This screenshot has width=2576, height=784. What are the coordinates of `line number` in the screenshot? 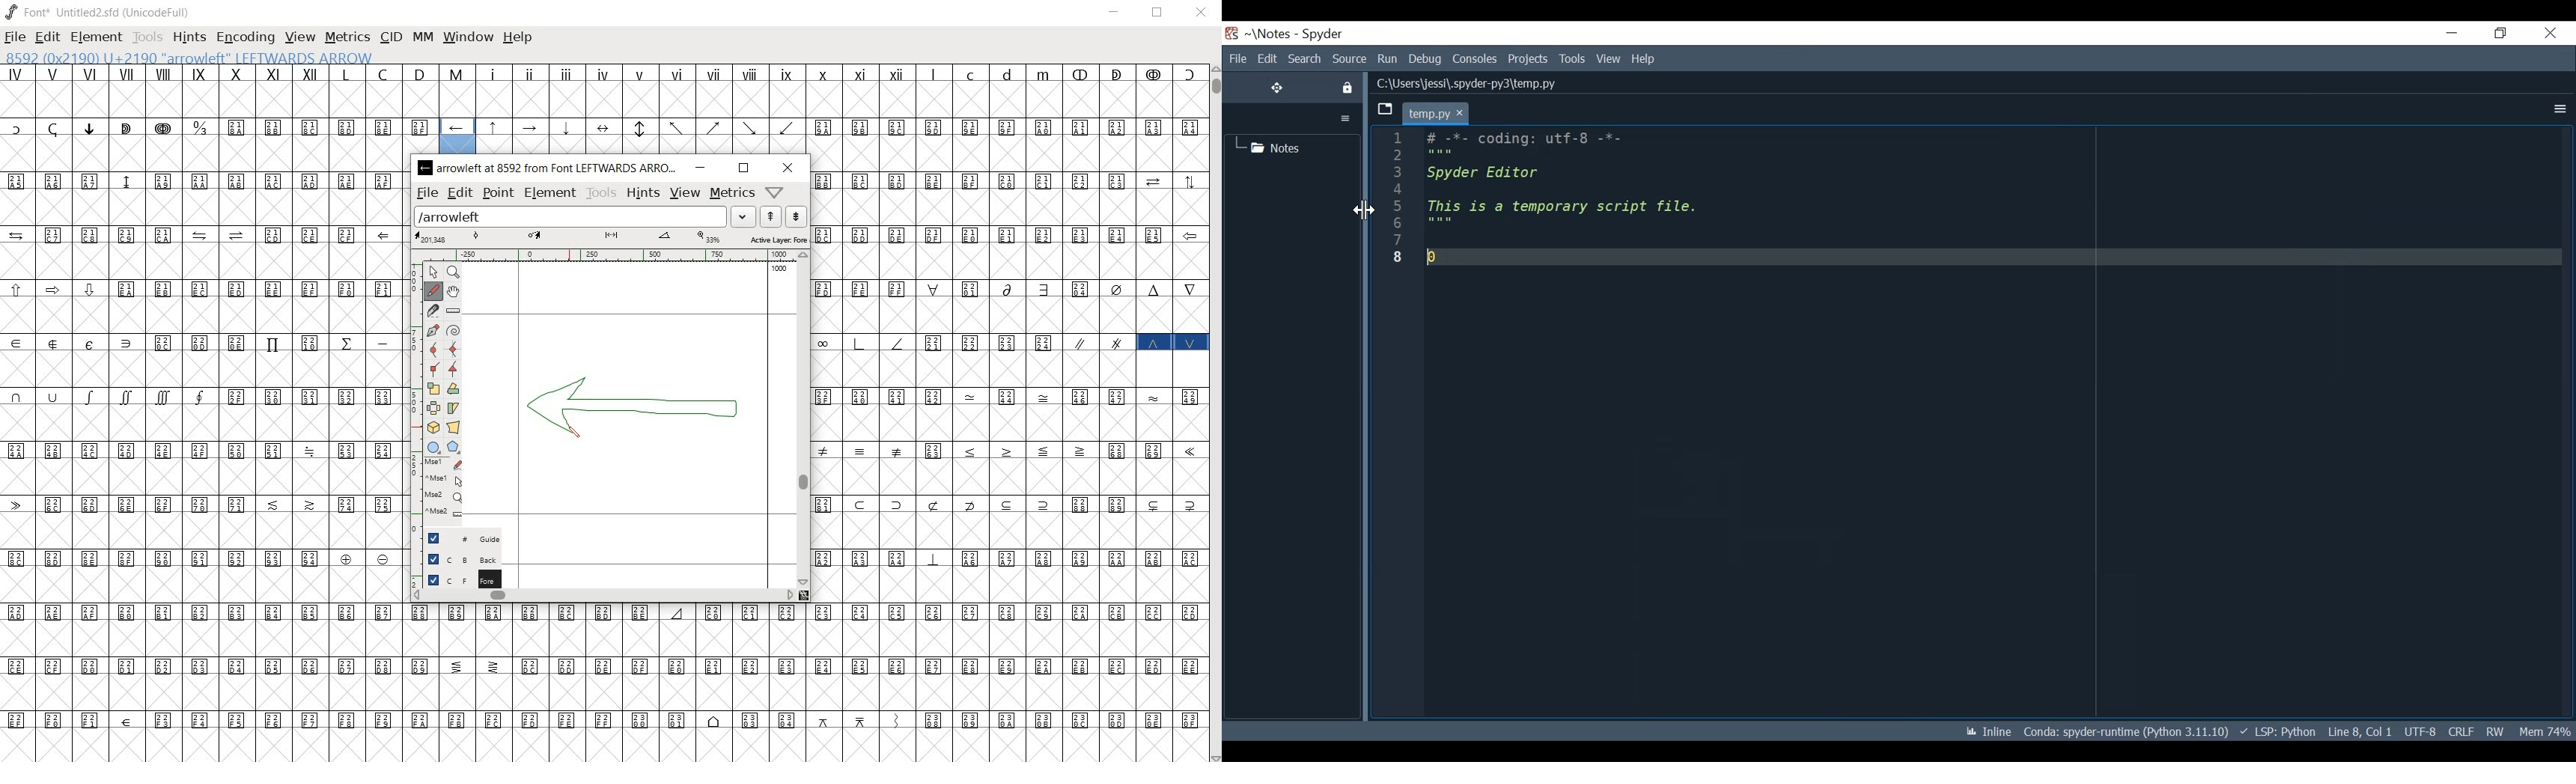 It's located at (1399, 200).